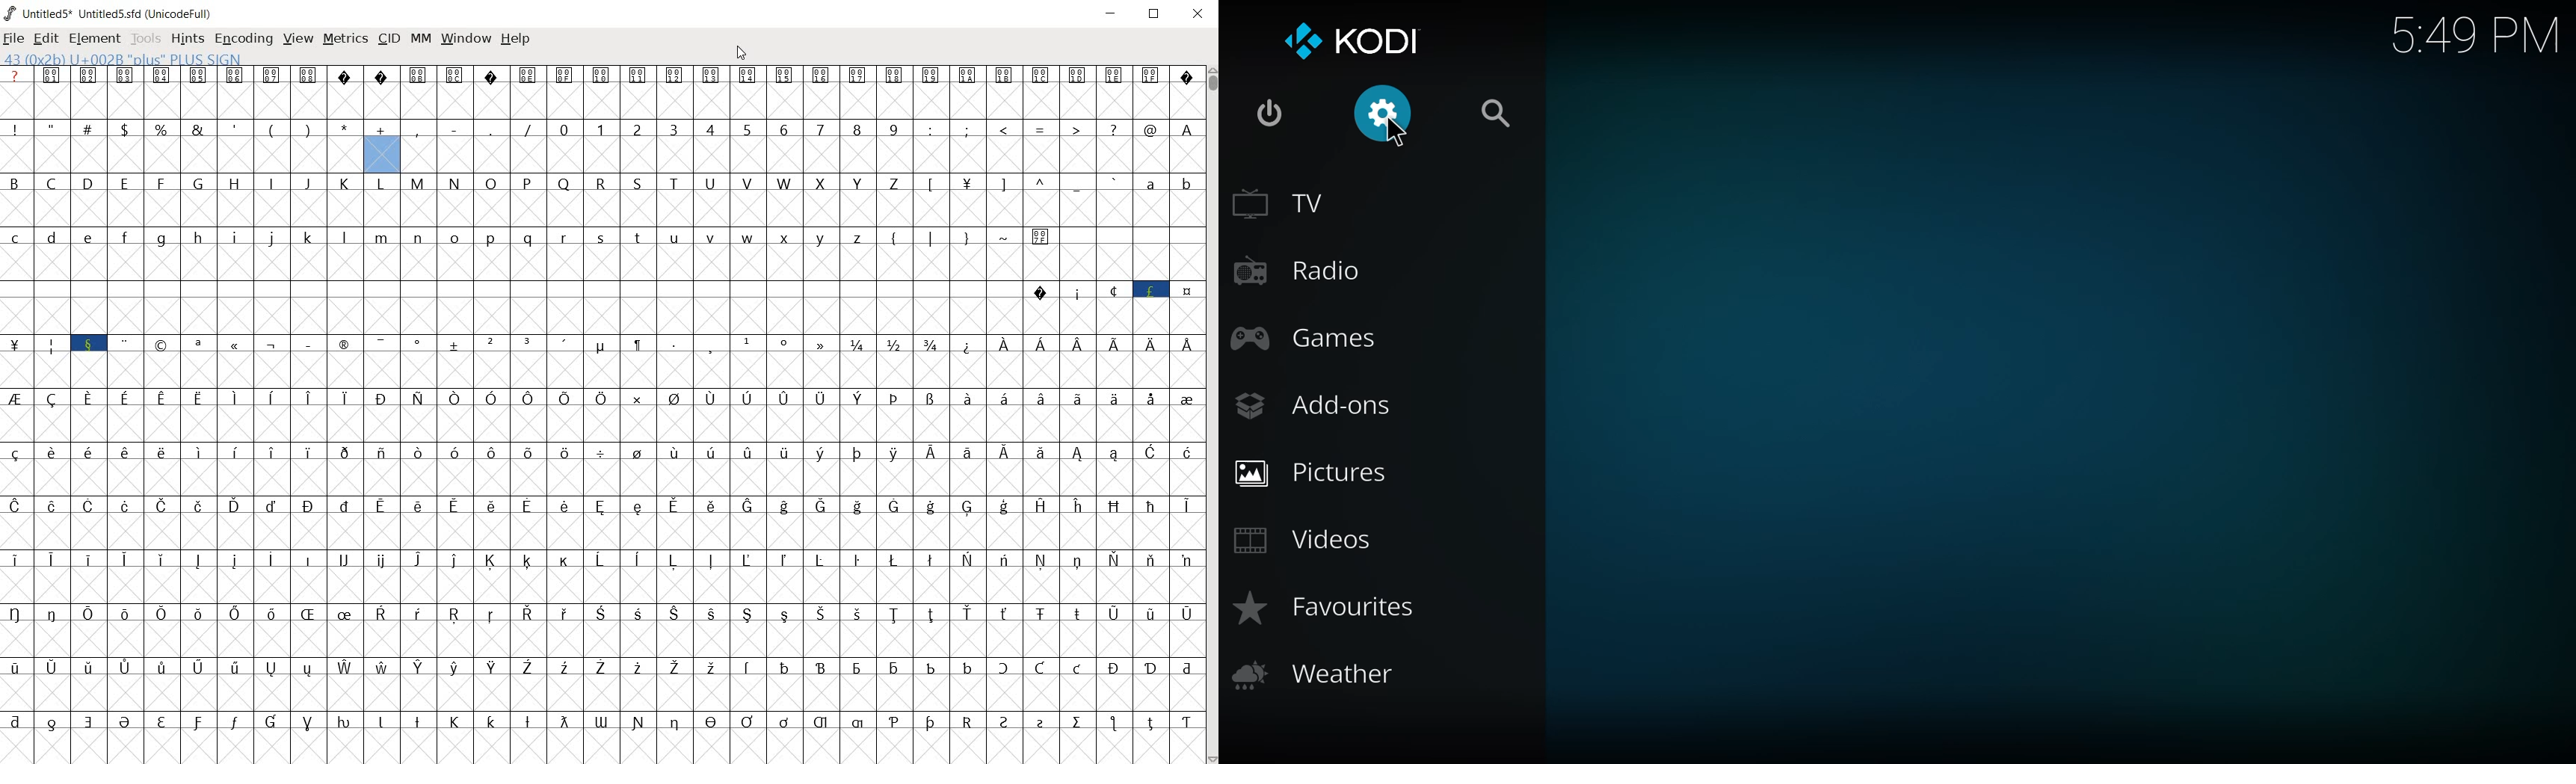 The width and height of the screenshot is (2576, 784). I want to click on tv, so click(1286, 202).